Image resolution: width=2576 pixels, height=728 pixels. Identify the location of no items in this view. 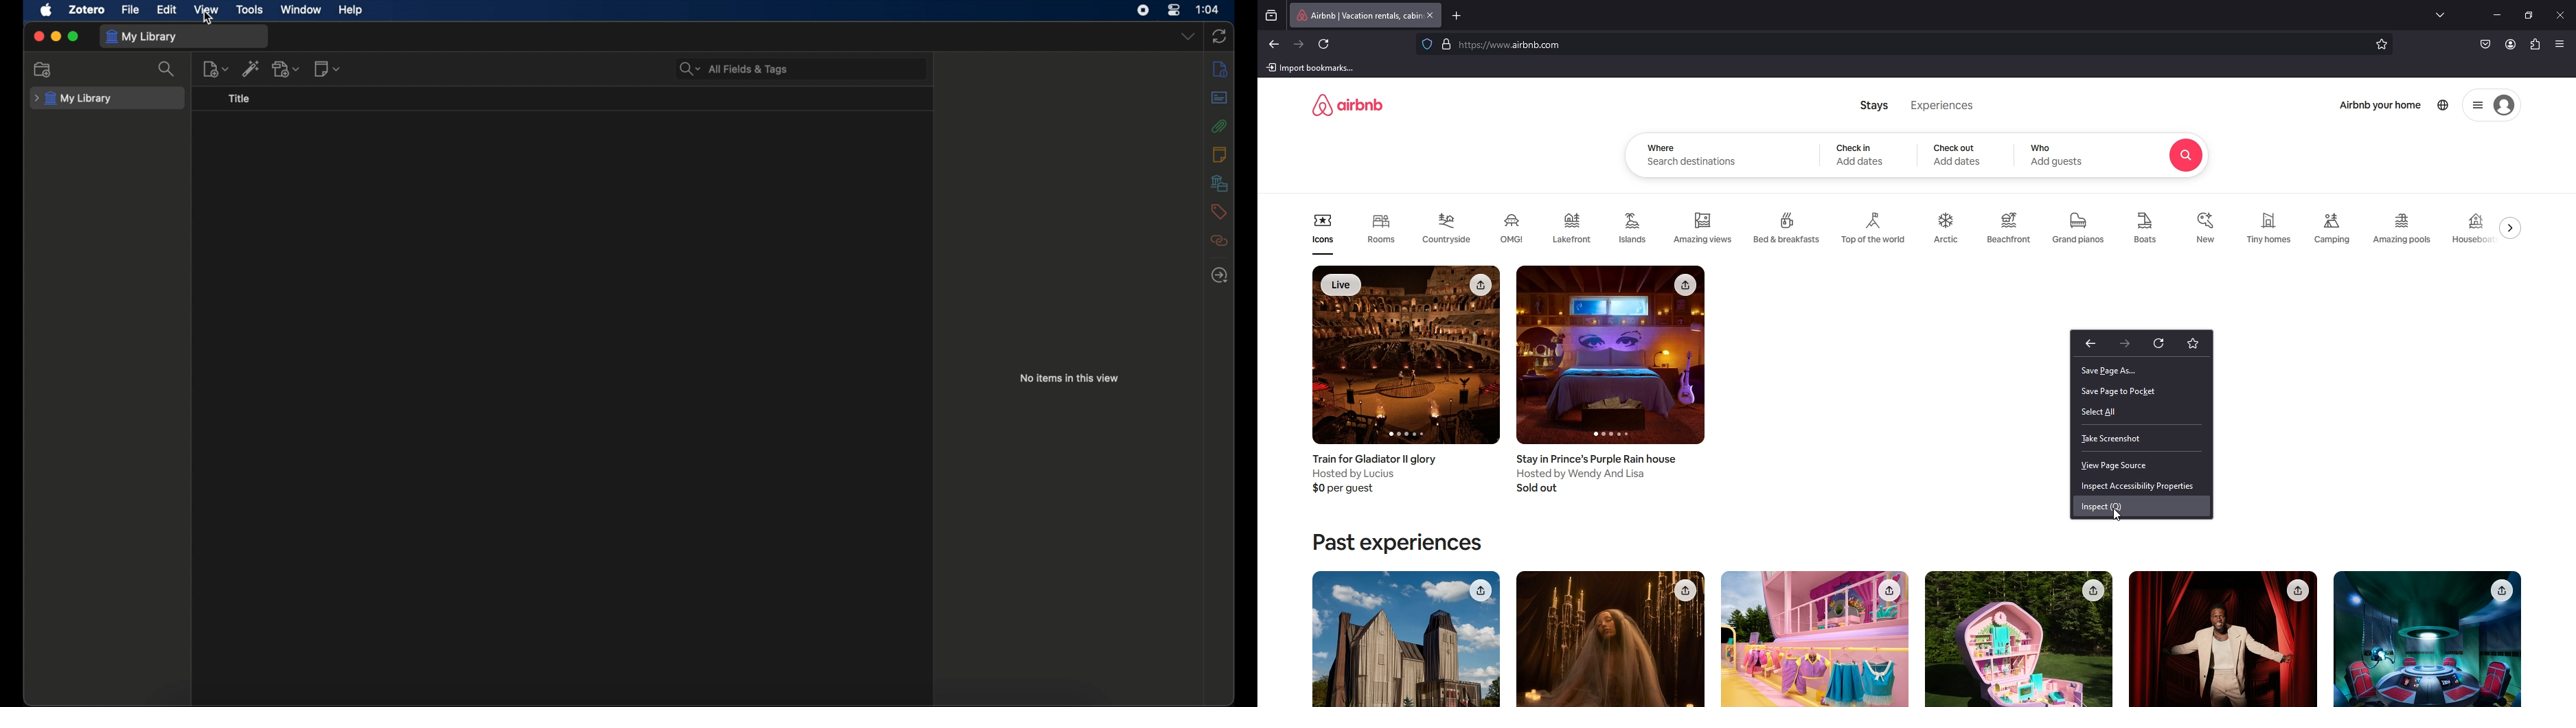
(1070, 377).